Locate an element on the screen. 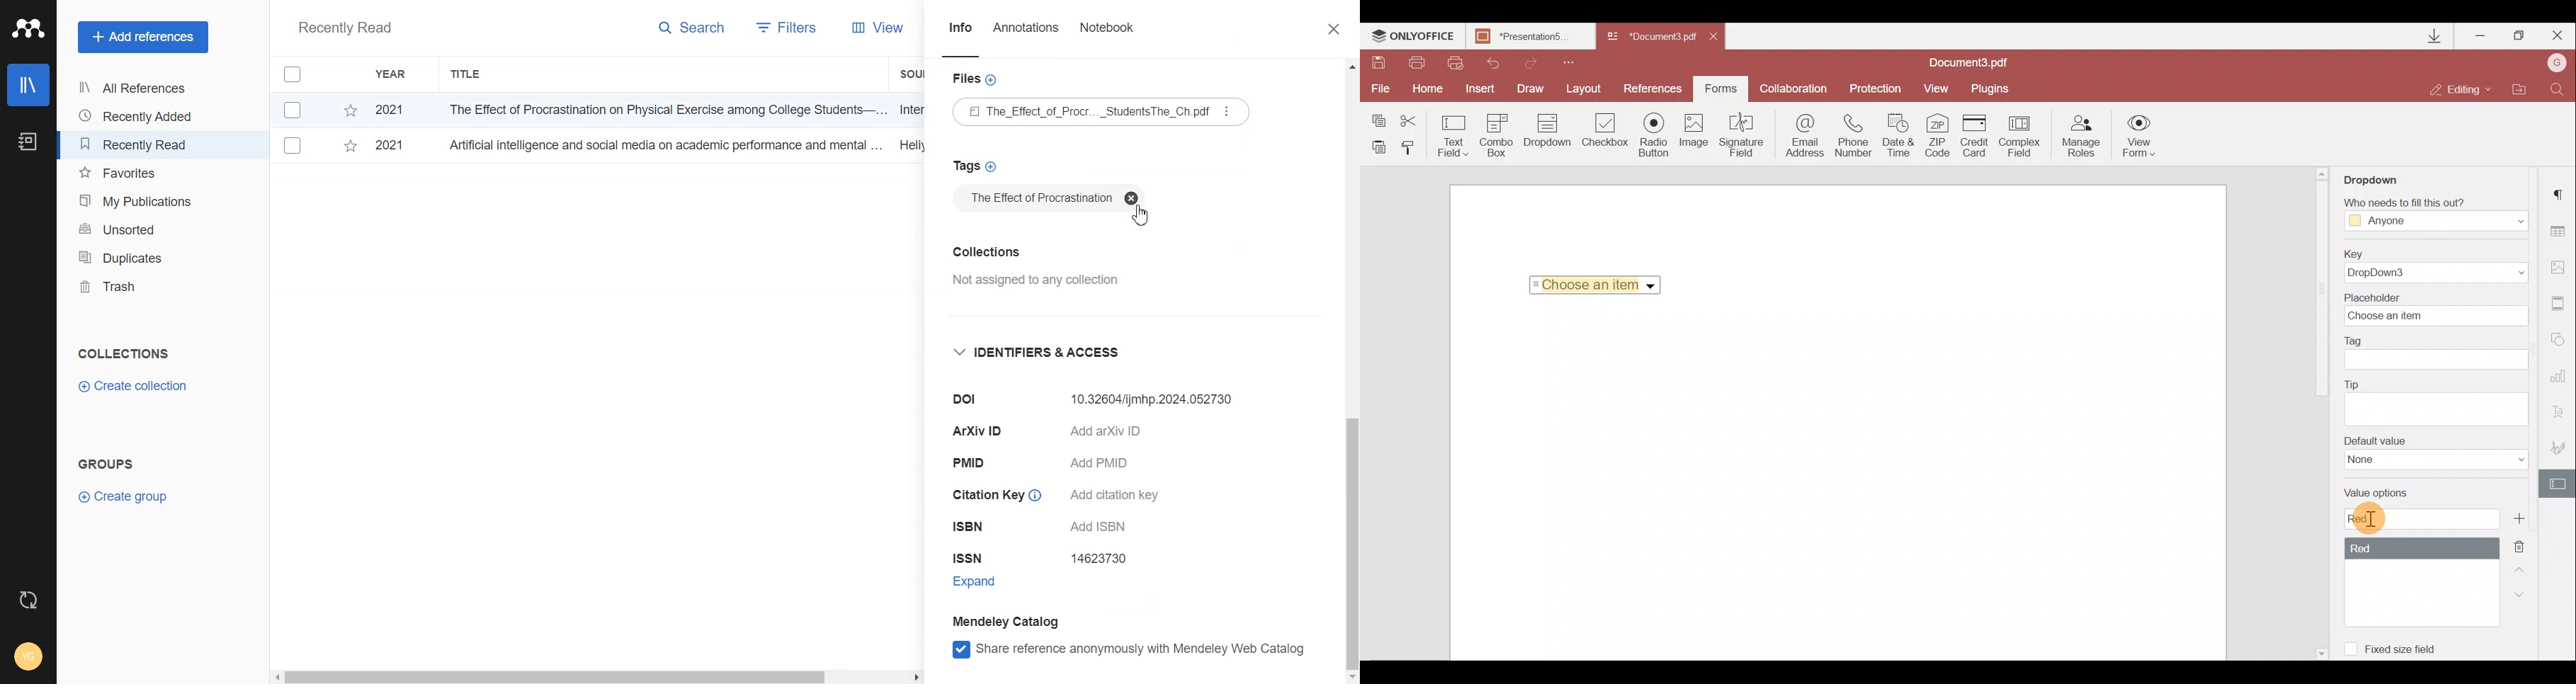 Image resolution: width=2576 pixels, height=700 pixels. Paragraph settings is located at coordinates (2562, 193).